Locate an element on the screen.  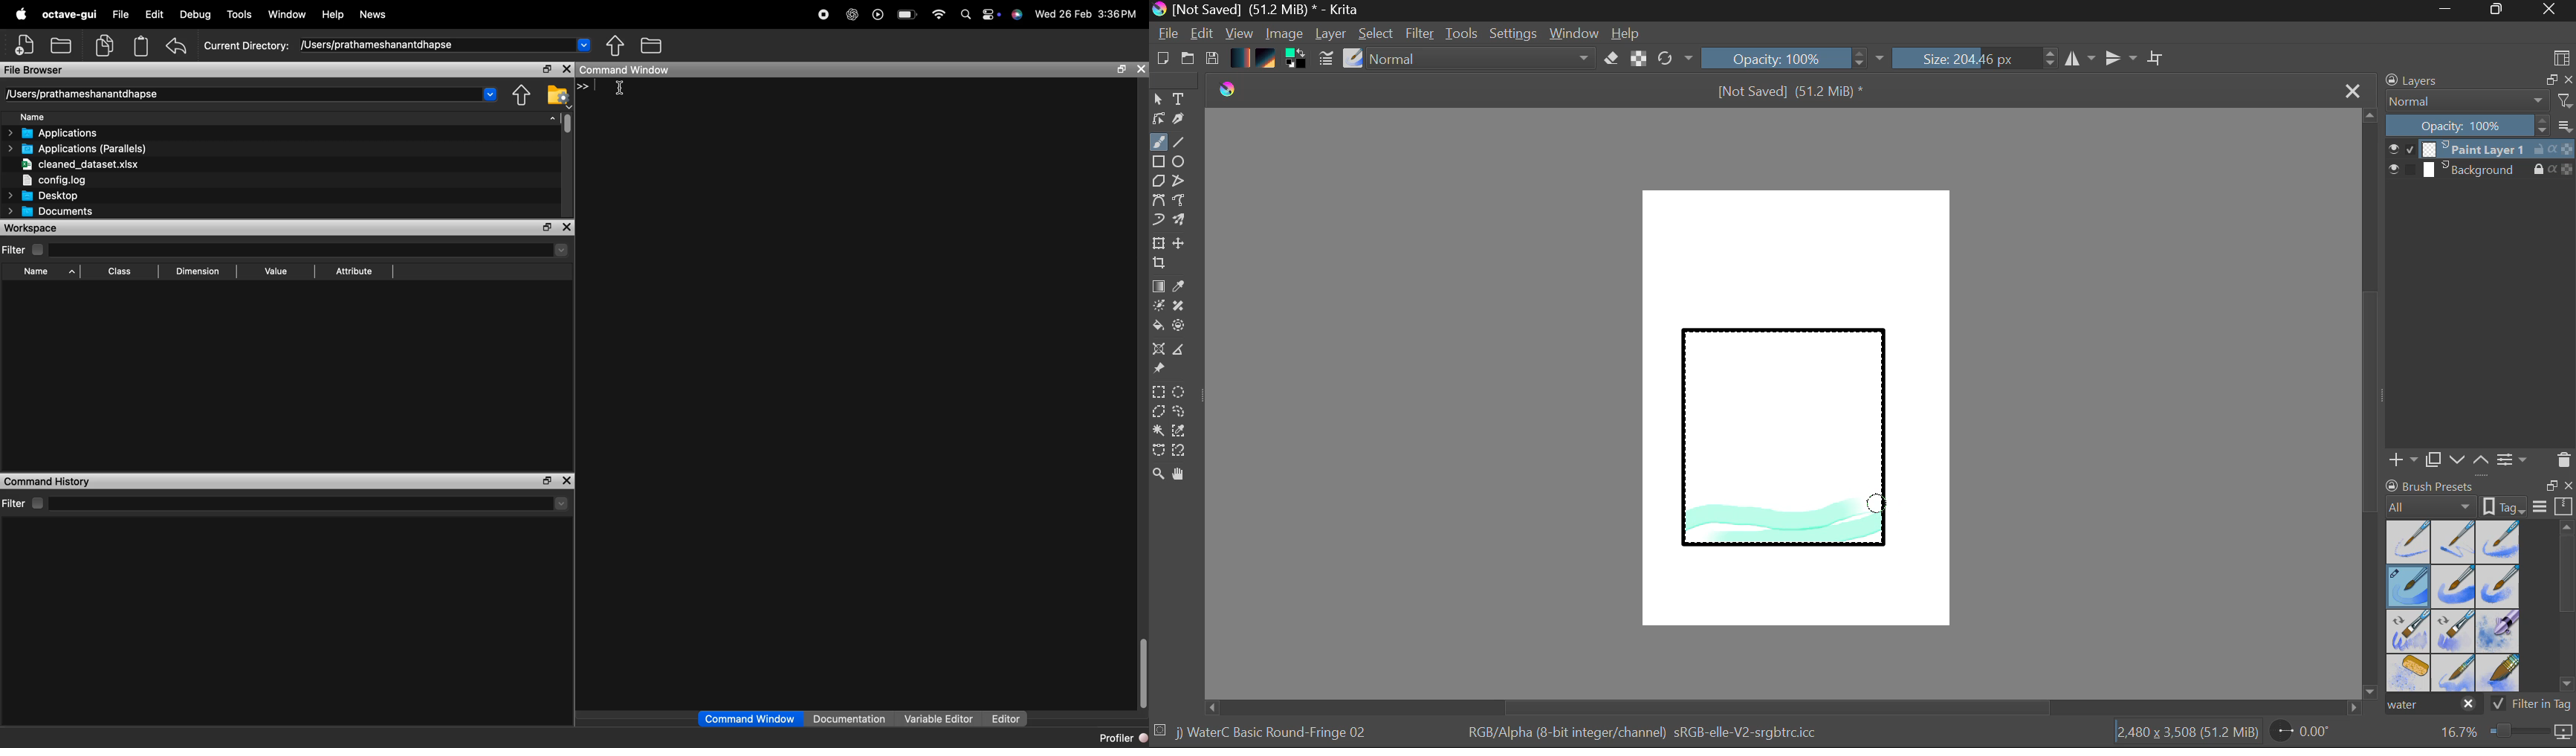
Zoom is located at coordinates (2504, 732).